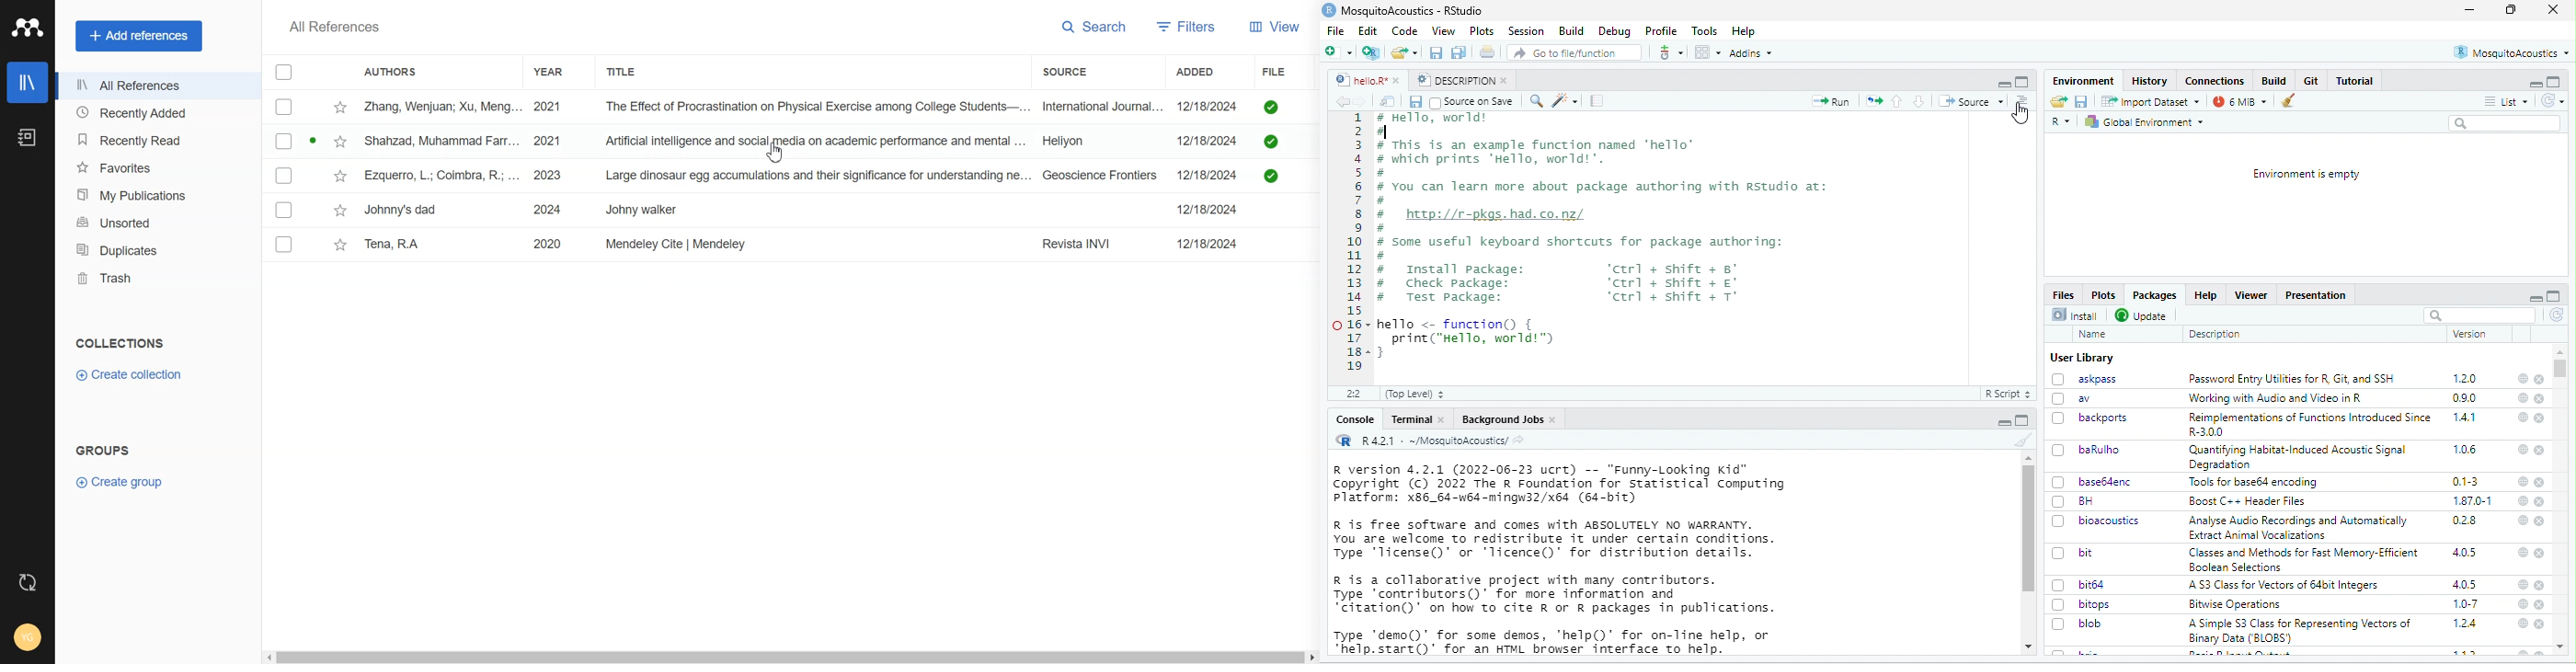 The image size is (2576, 672). What do you see at coordinates (2523, 586) in the screenshot?
I see `help` at bounding box center [2523, 586].